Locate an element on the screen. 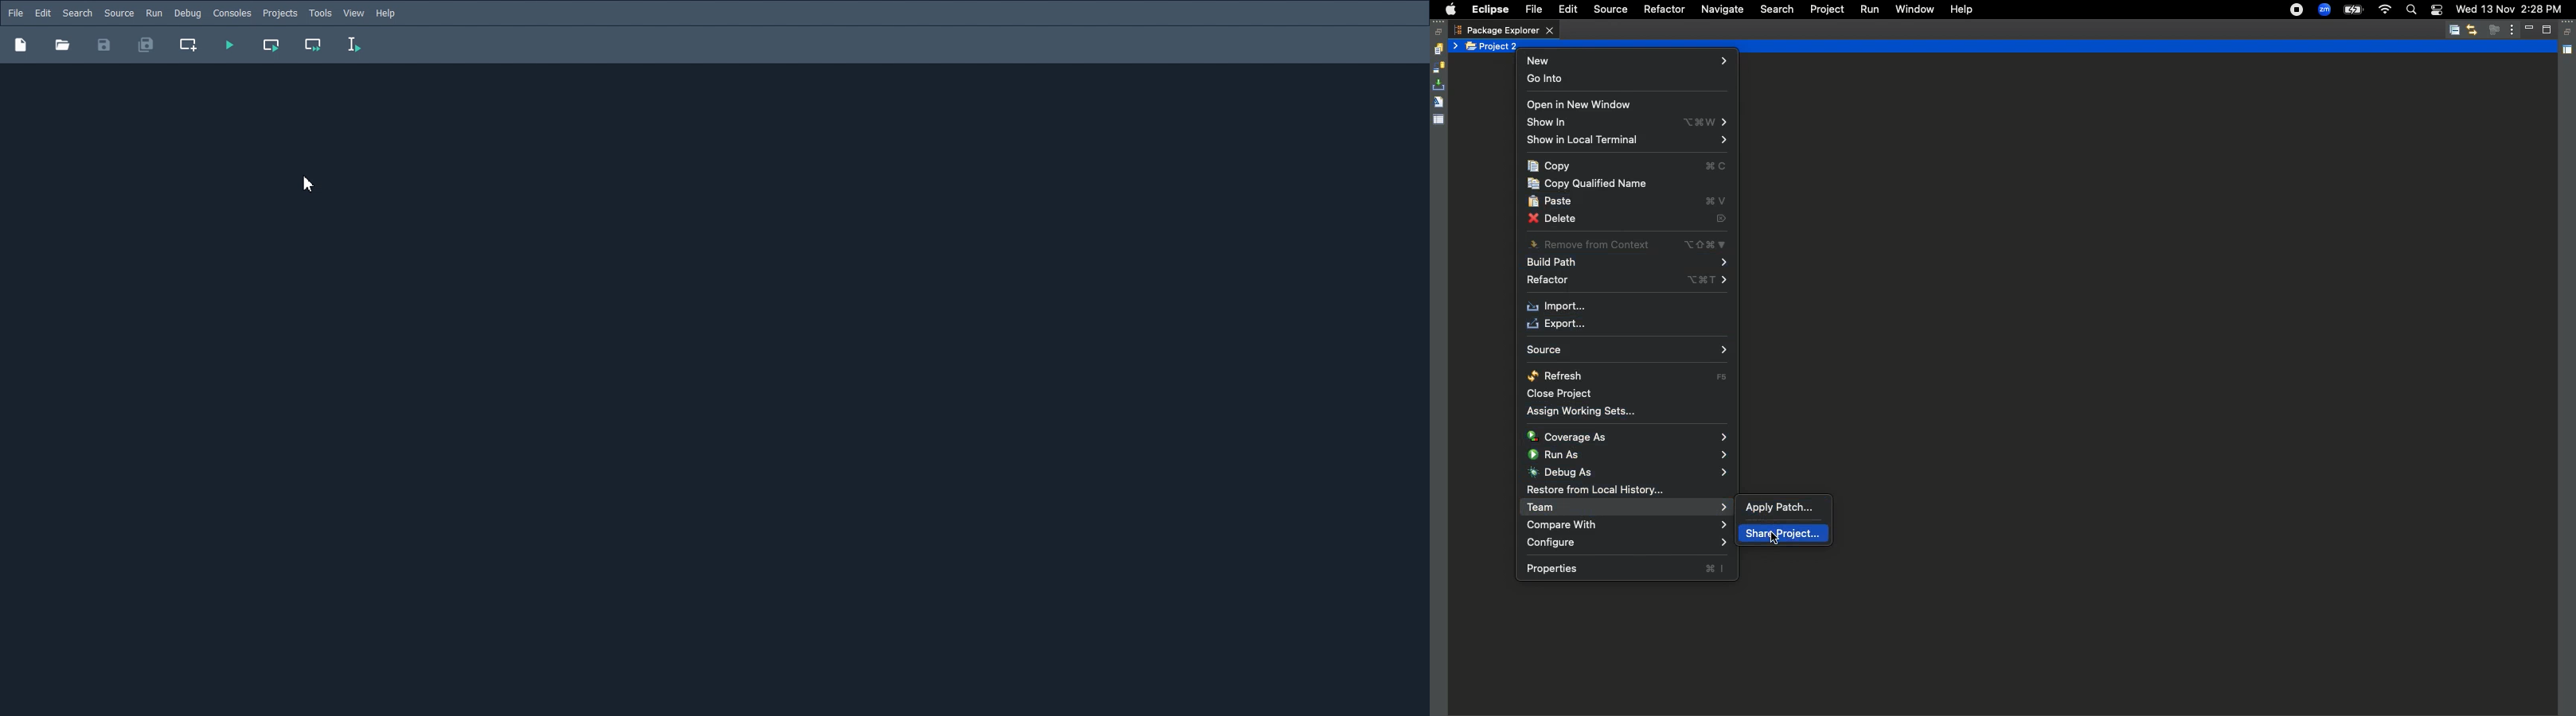 This screenshot has height=728, width=2576. Debug is located at coordinates (187, 13).